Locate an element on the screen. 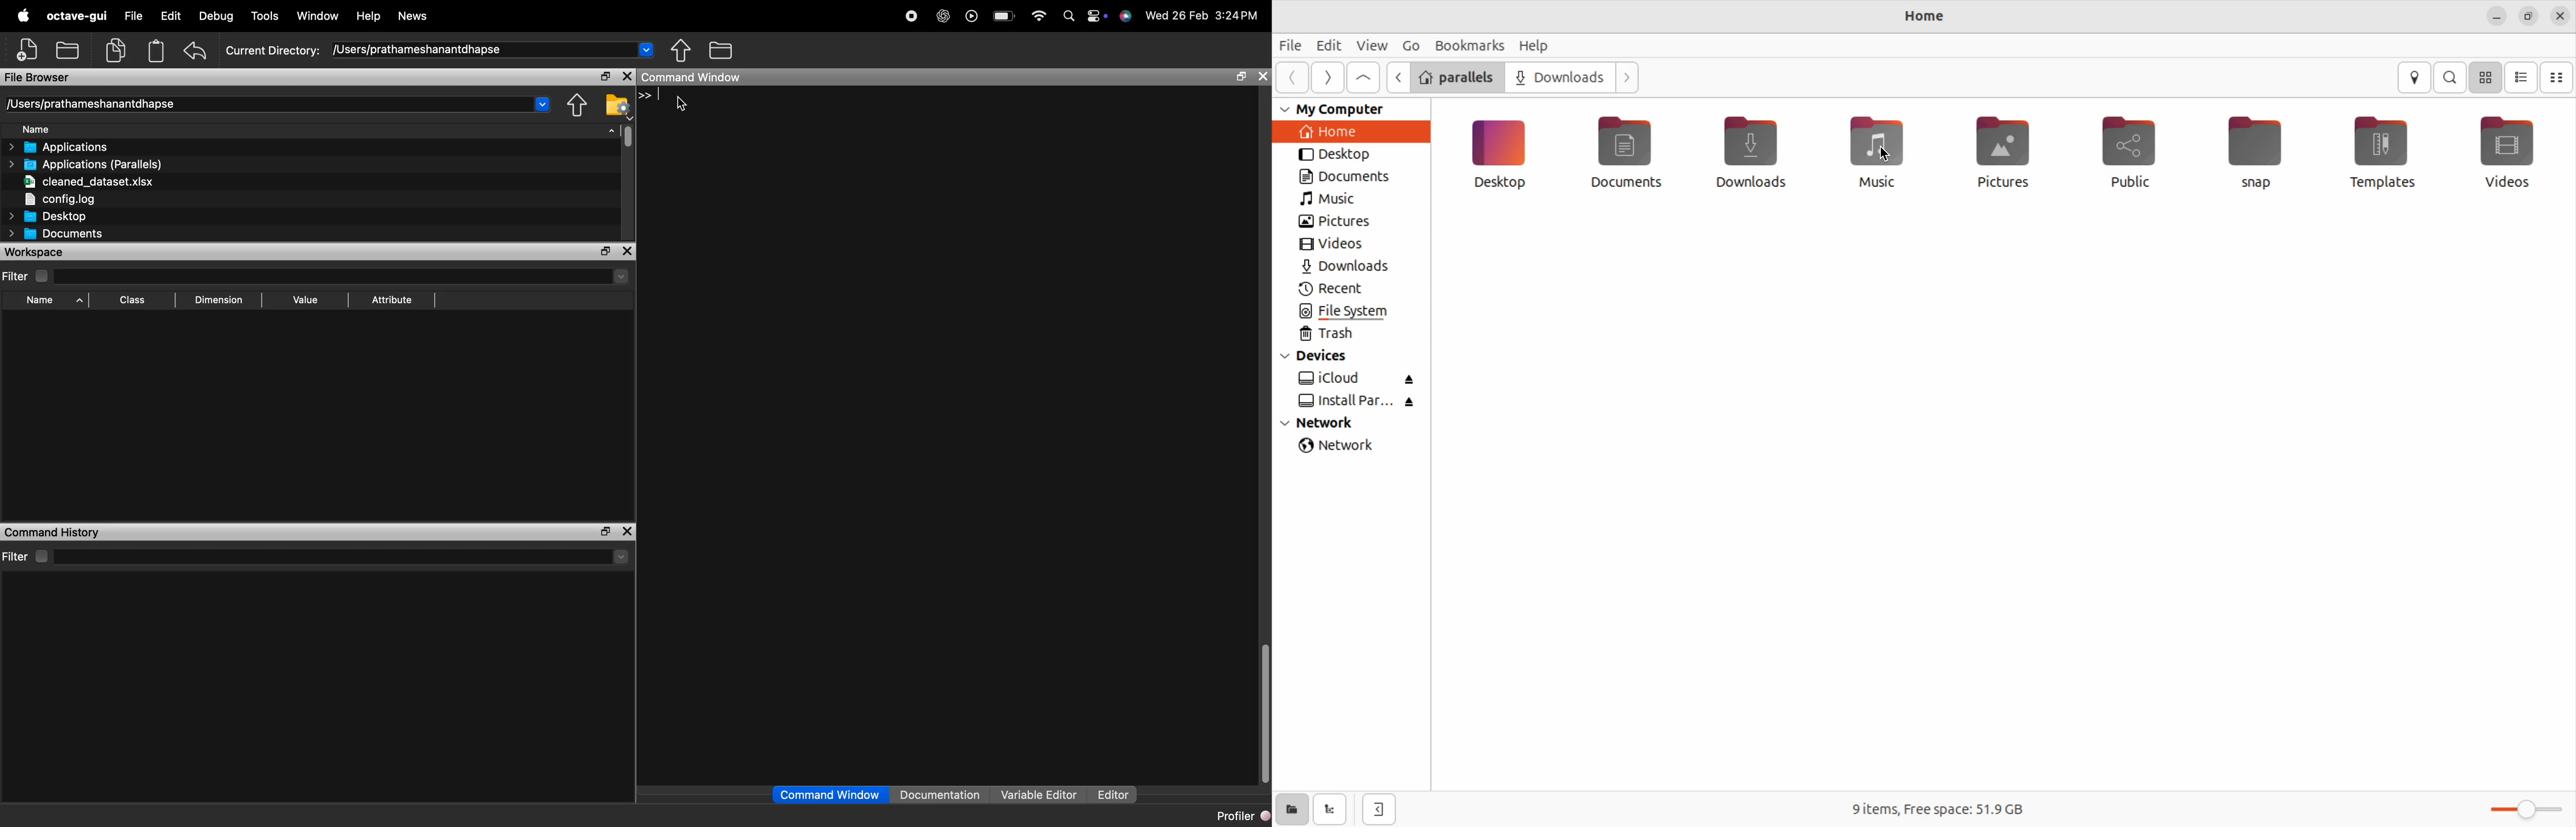  Maximize is located at coordinates (604, 77).